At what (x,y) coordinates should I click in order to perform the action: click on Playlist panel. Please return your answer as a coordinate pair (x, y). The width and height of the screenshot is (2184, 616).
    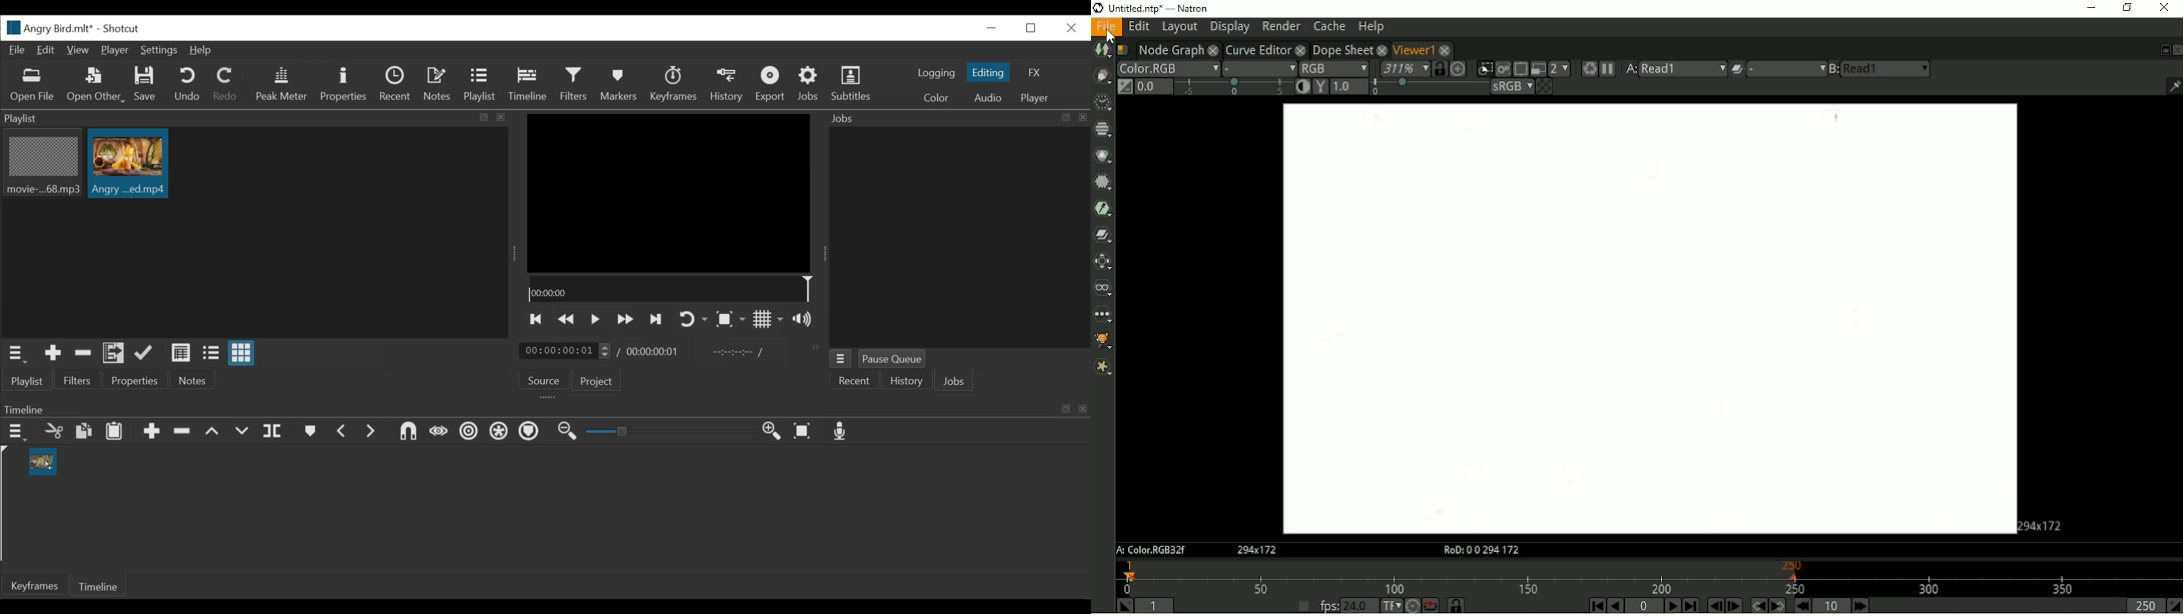
    Looking at the image, I should click on (256, 119).